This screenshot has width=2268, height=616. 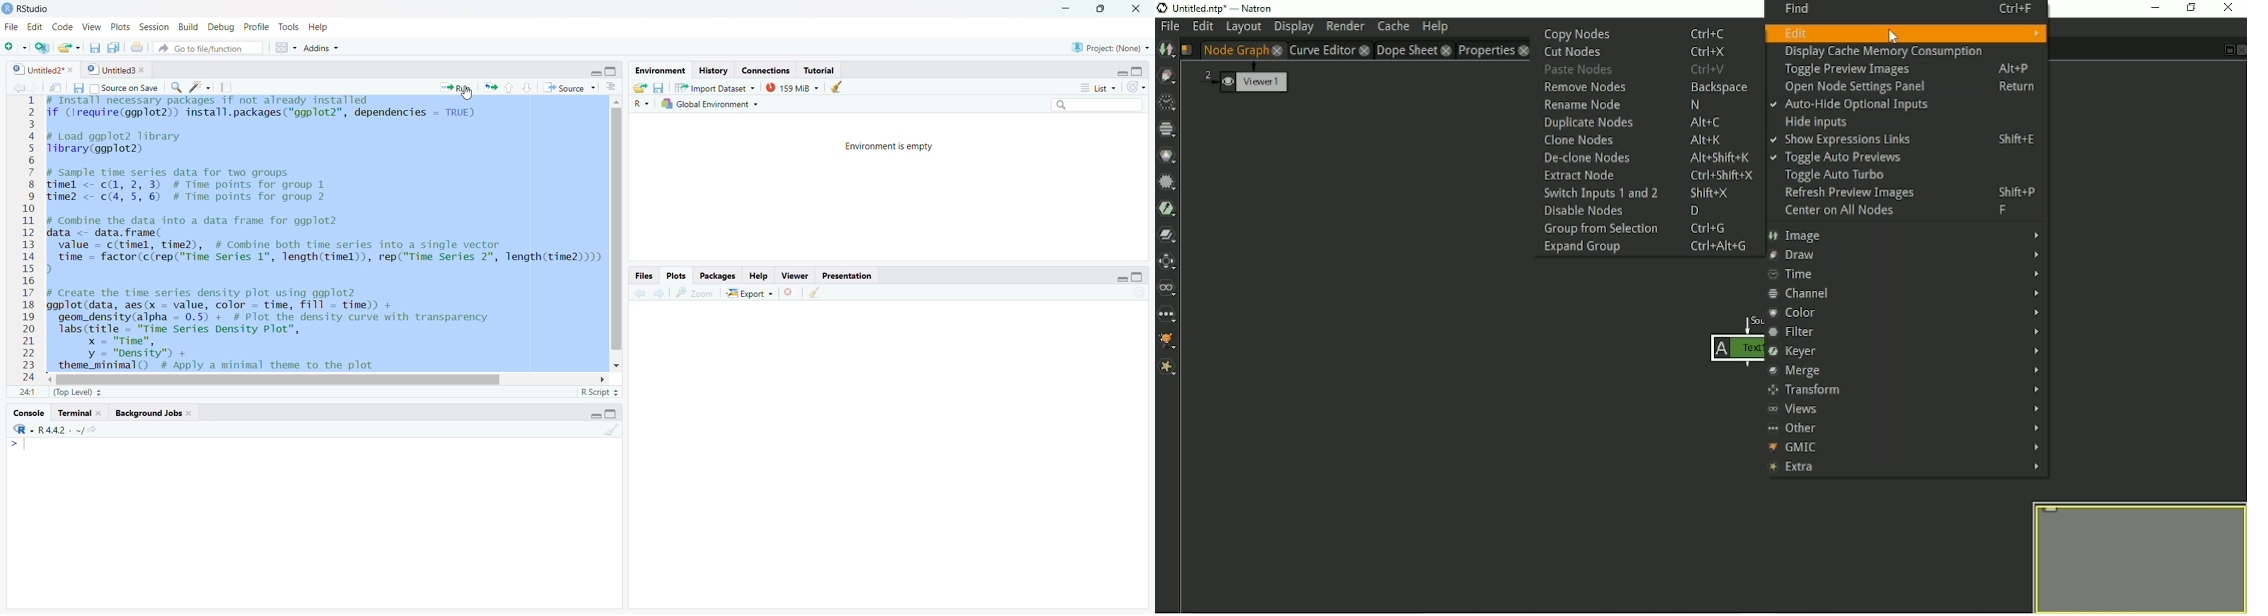 I want to click on File, so click(x=11, y=26).